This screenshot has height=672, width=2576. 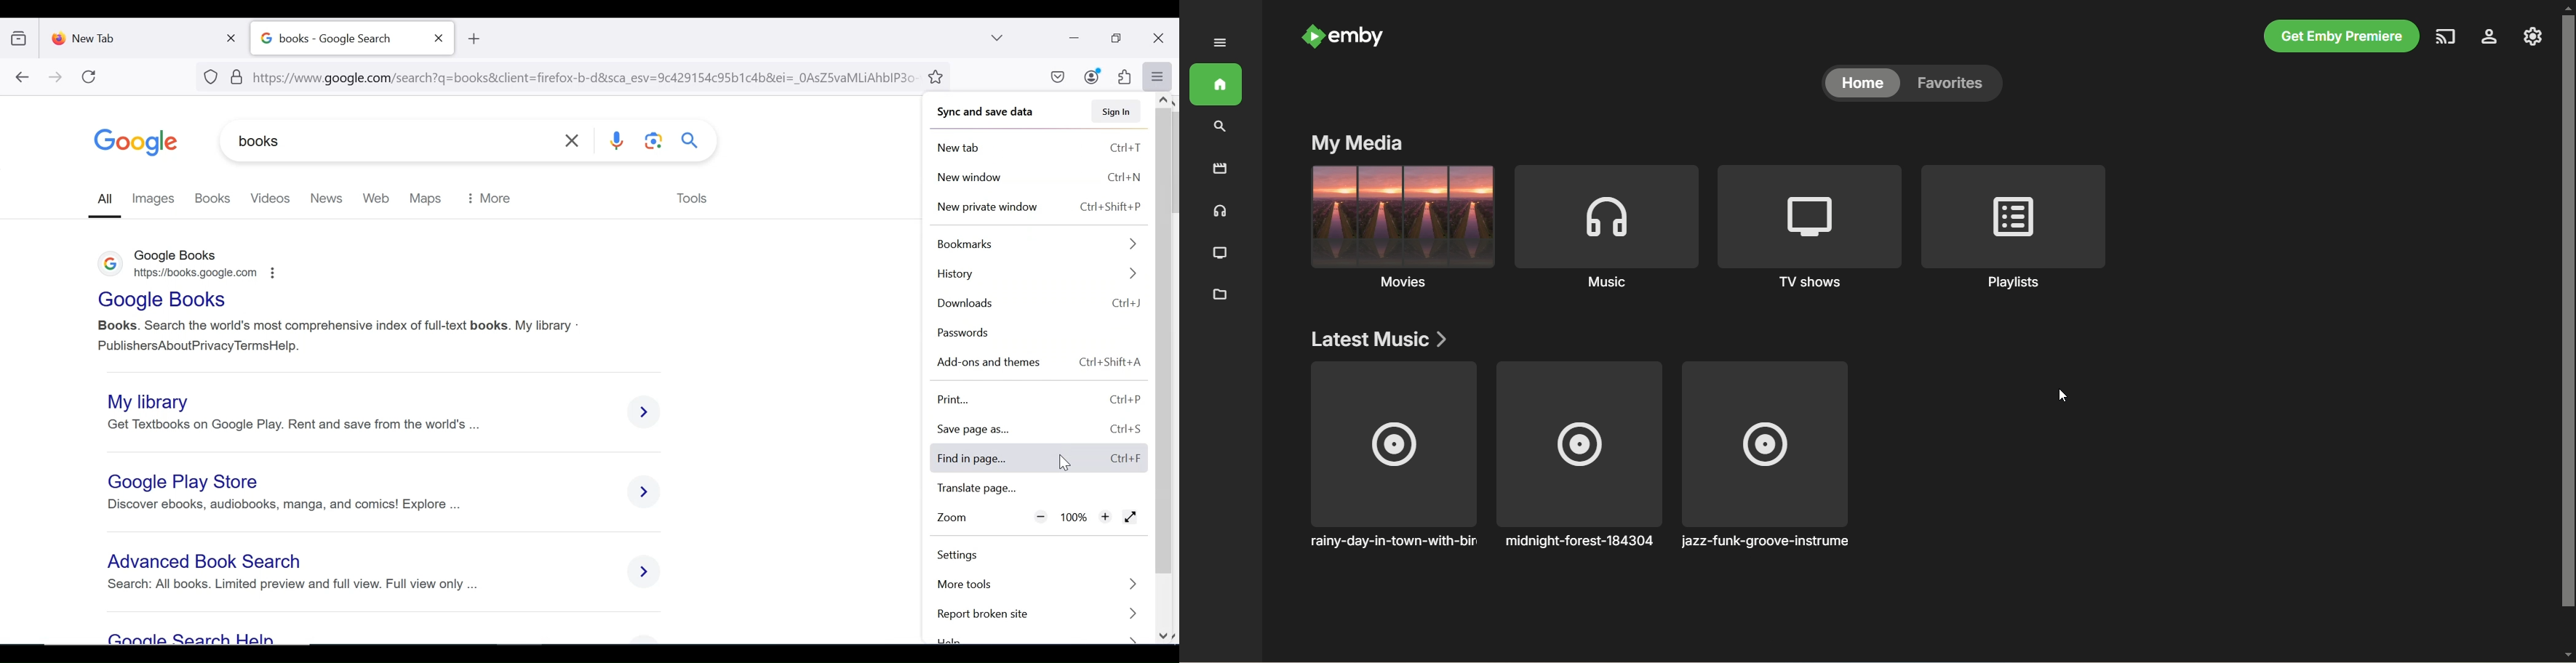 I want to click on new tB, so click(x=473, y=39).